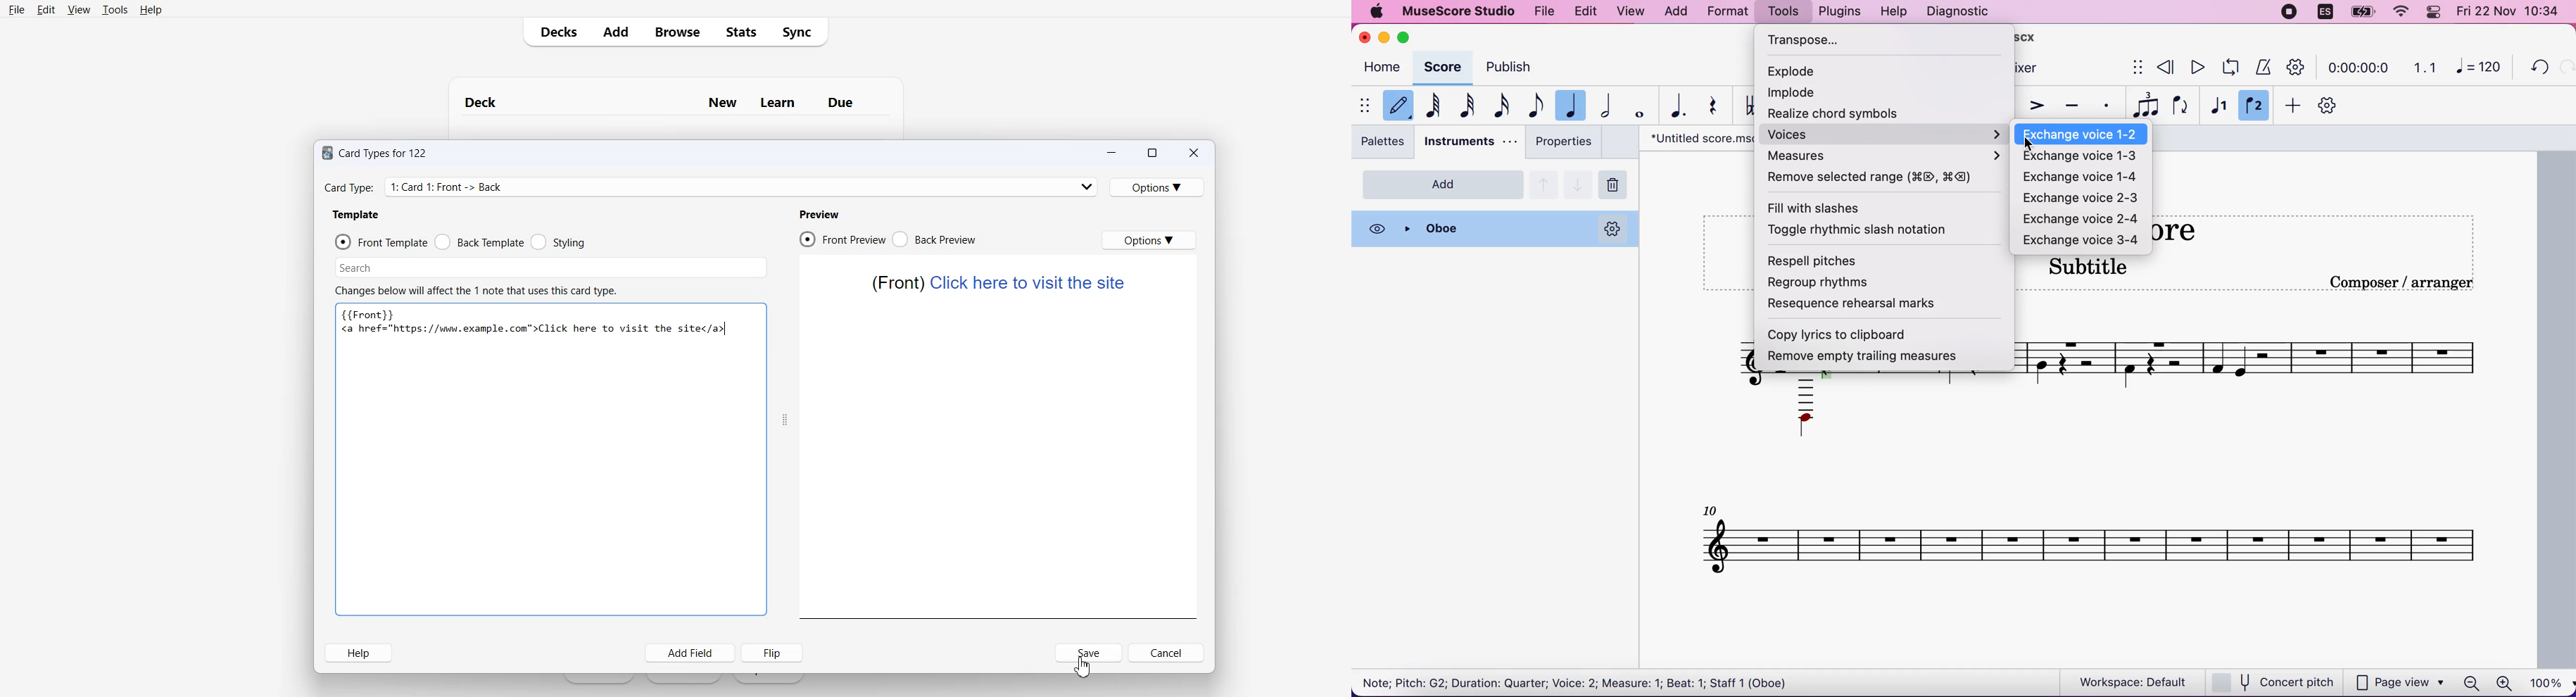 Image resolution: width=2576 pixels, height=700 pixels. I want to click on cursor, so click(2030, 145).